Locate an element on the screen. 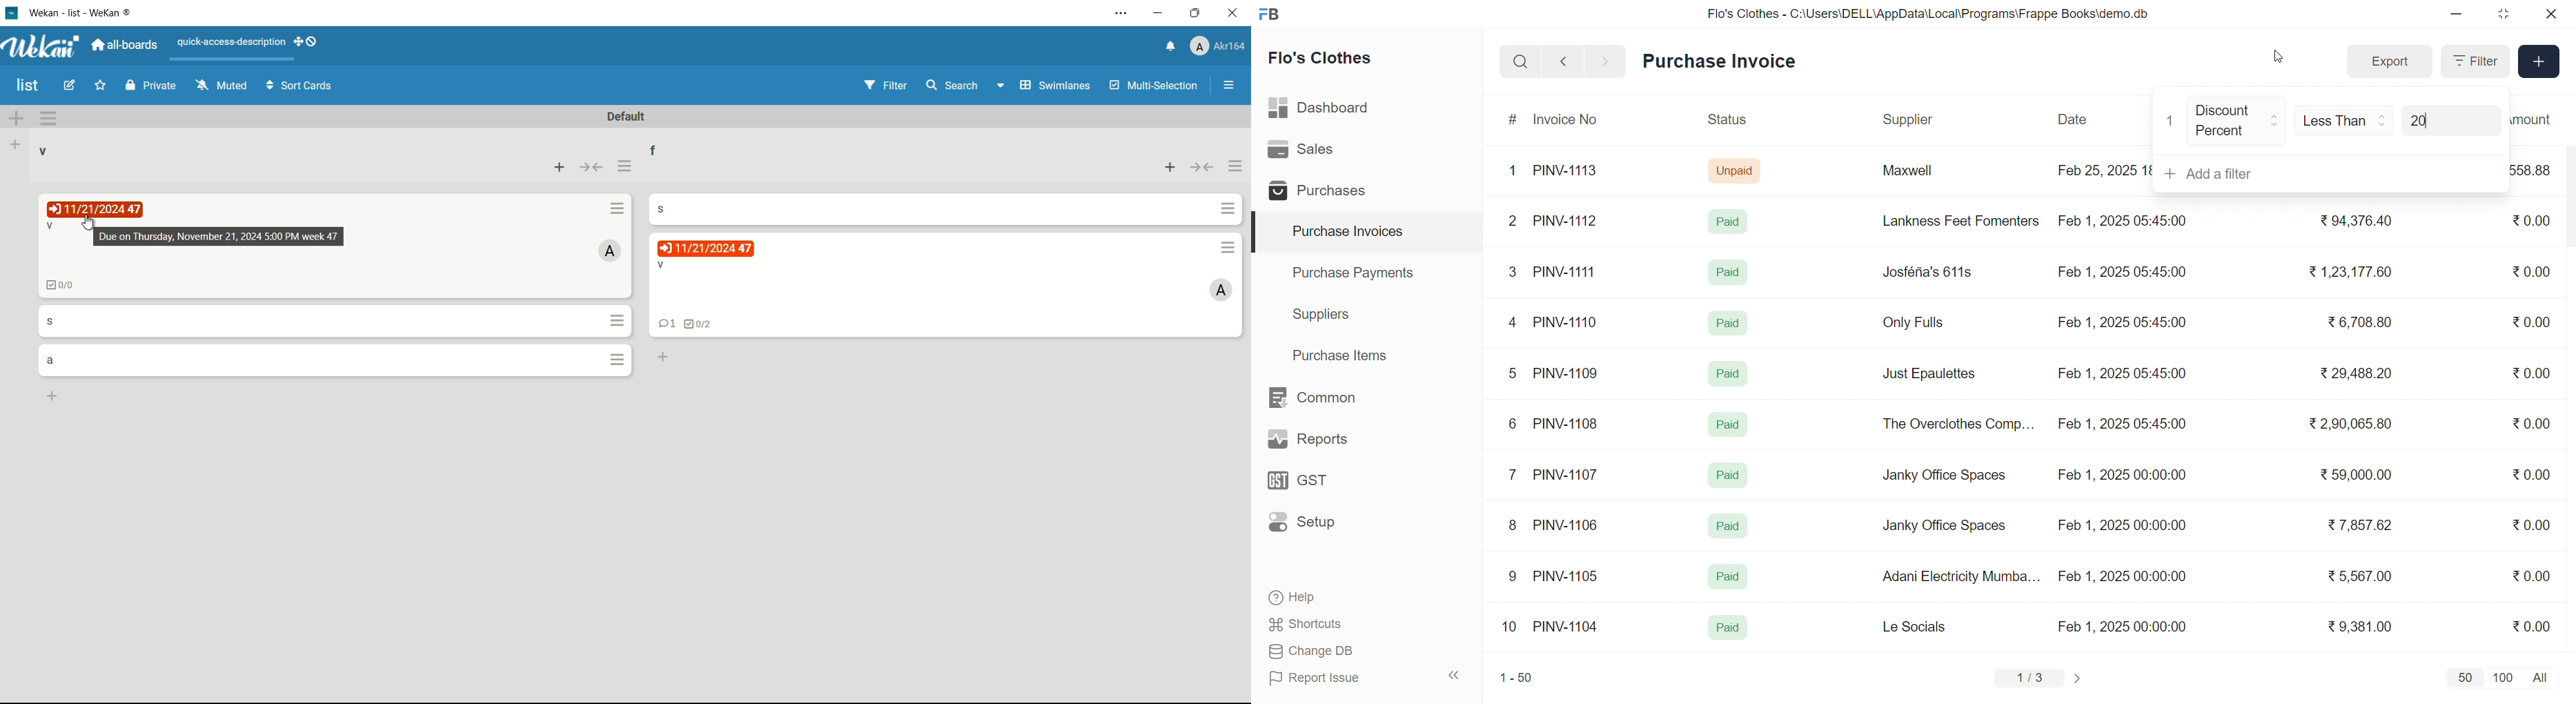 The image size is (2576, 728). quick-access-description is located at coordinates (231, 42).